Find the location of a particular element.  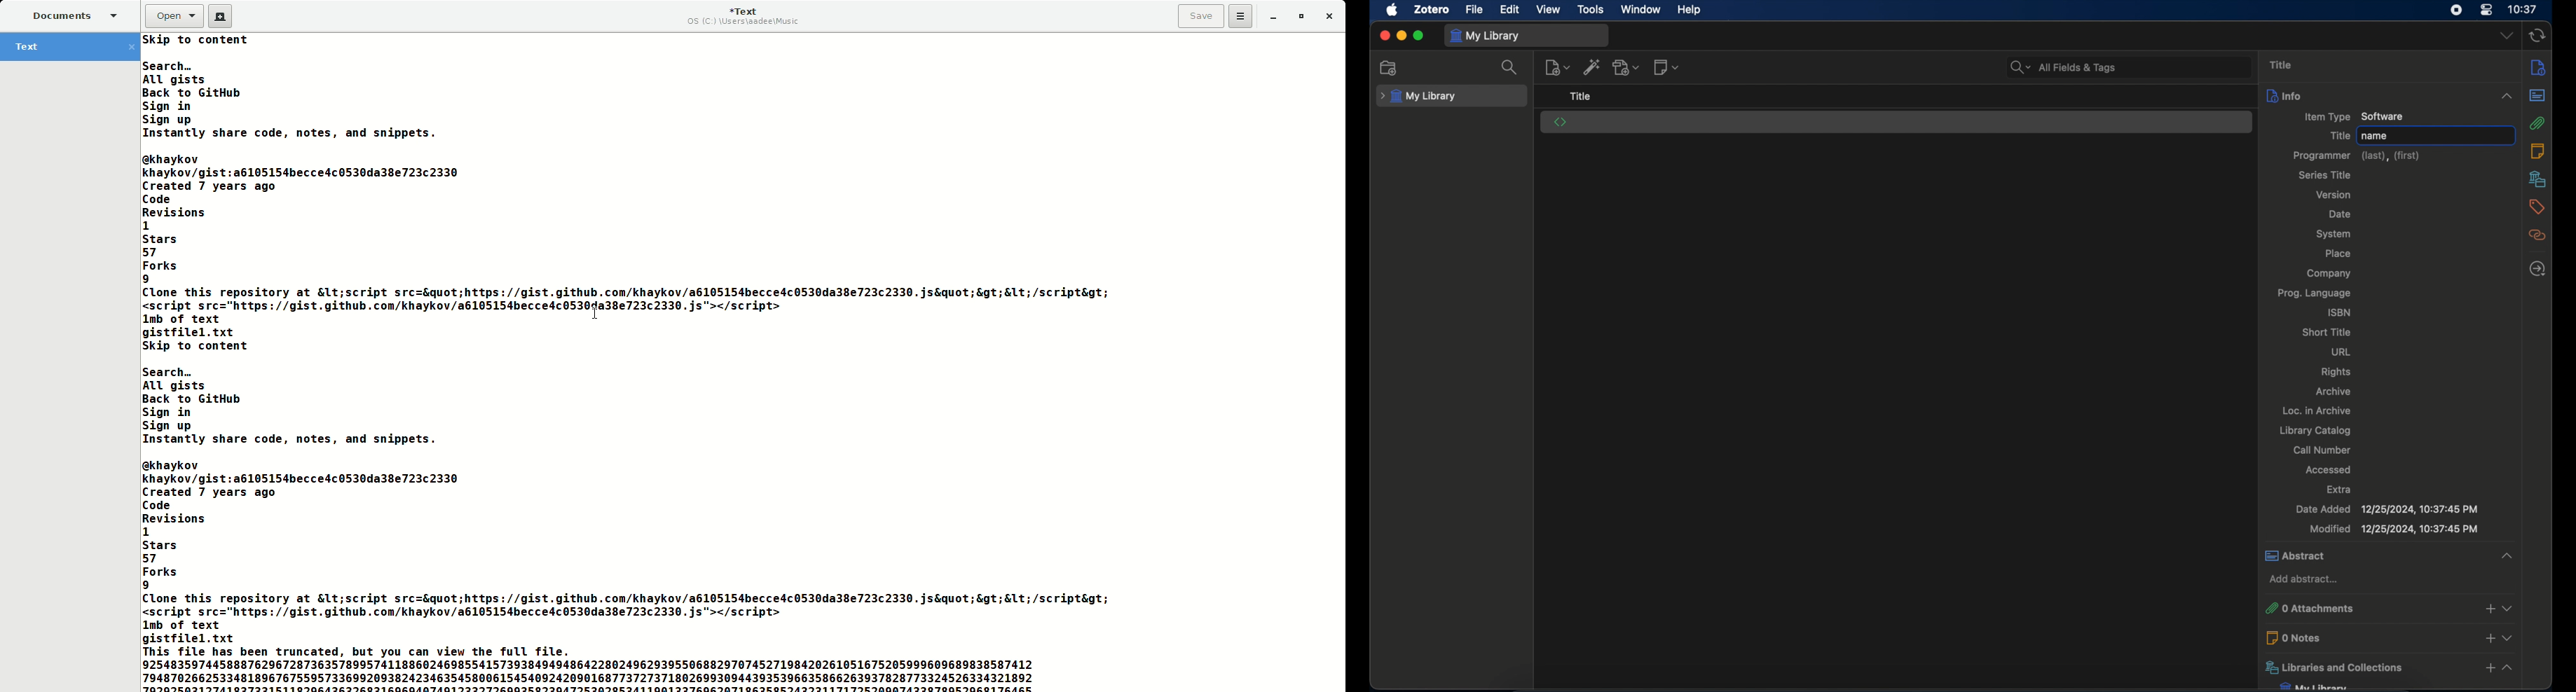

help is located at coordinates (1688, 10).